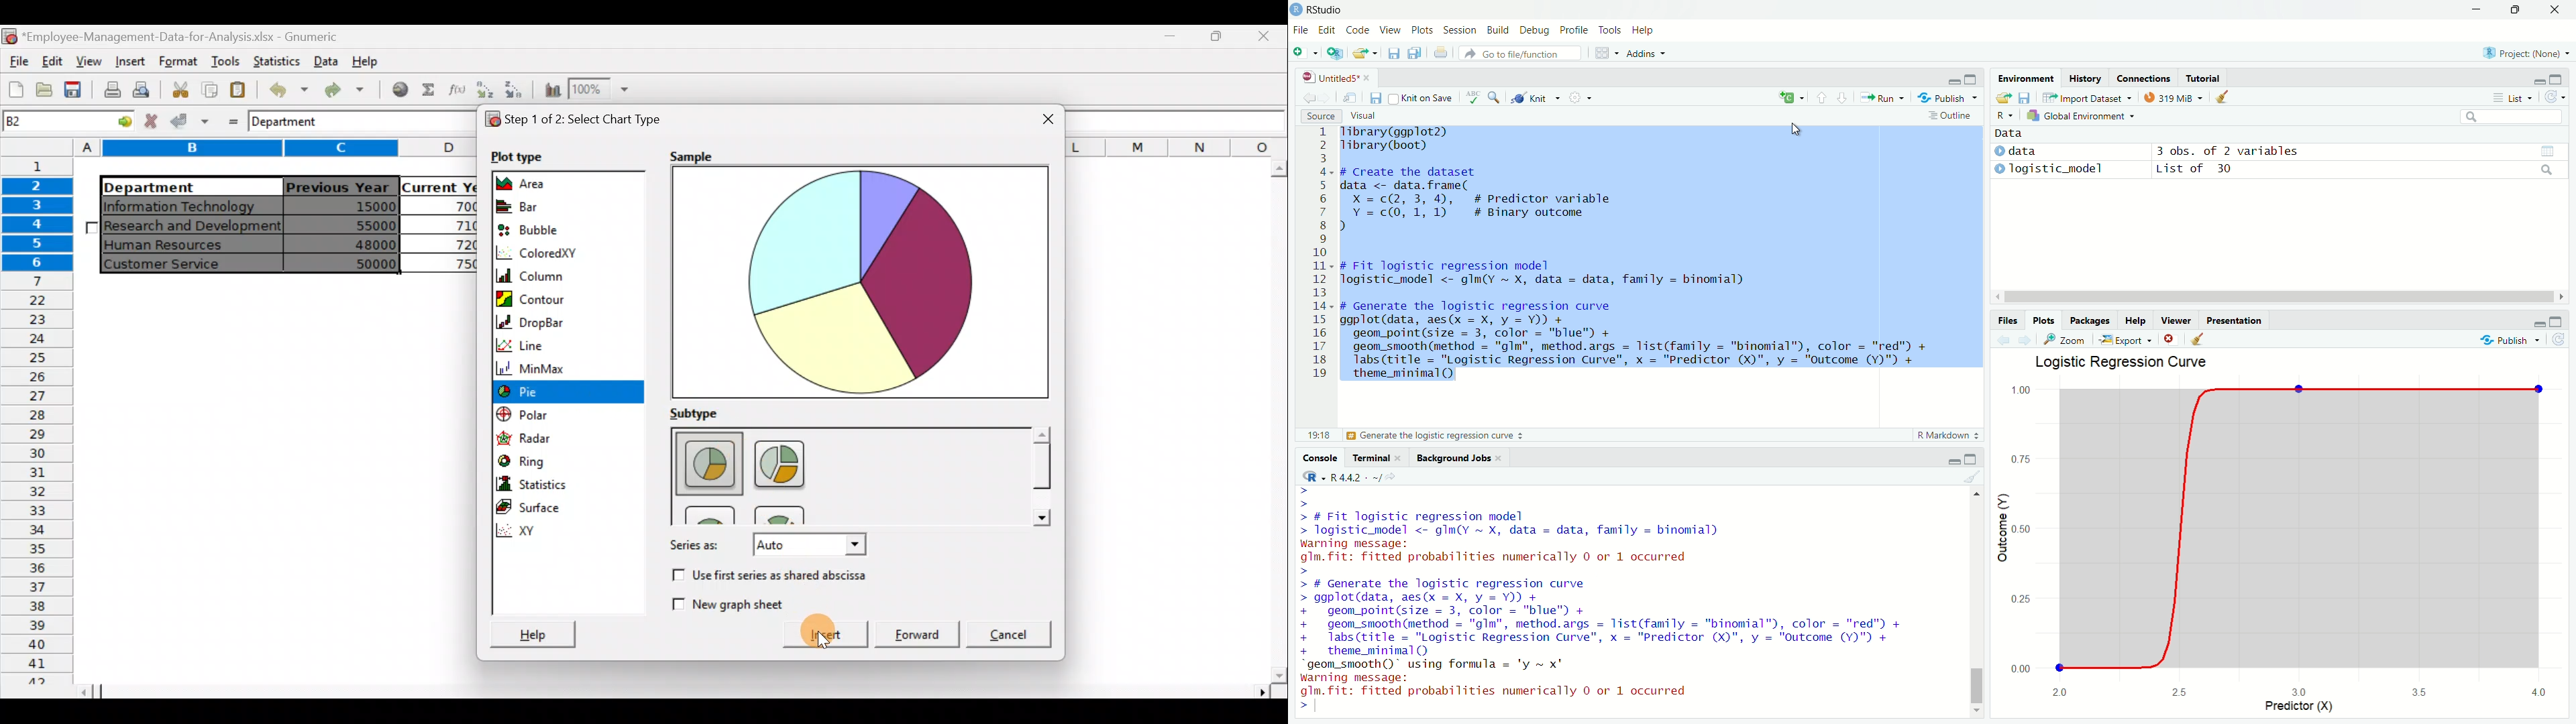 The height and width of the screenshot is (728, 2576). I want to click on Terminal, so click(1368, 457).